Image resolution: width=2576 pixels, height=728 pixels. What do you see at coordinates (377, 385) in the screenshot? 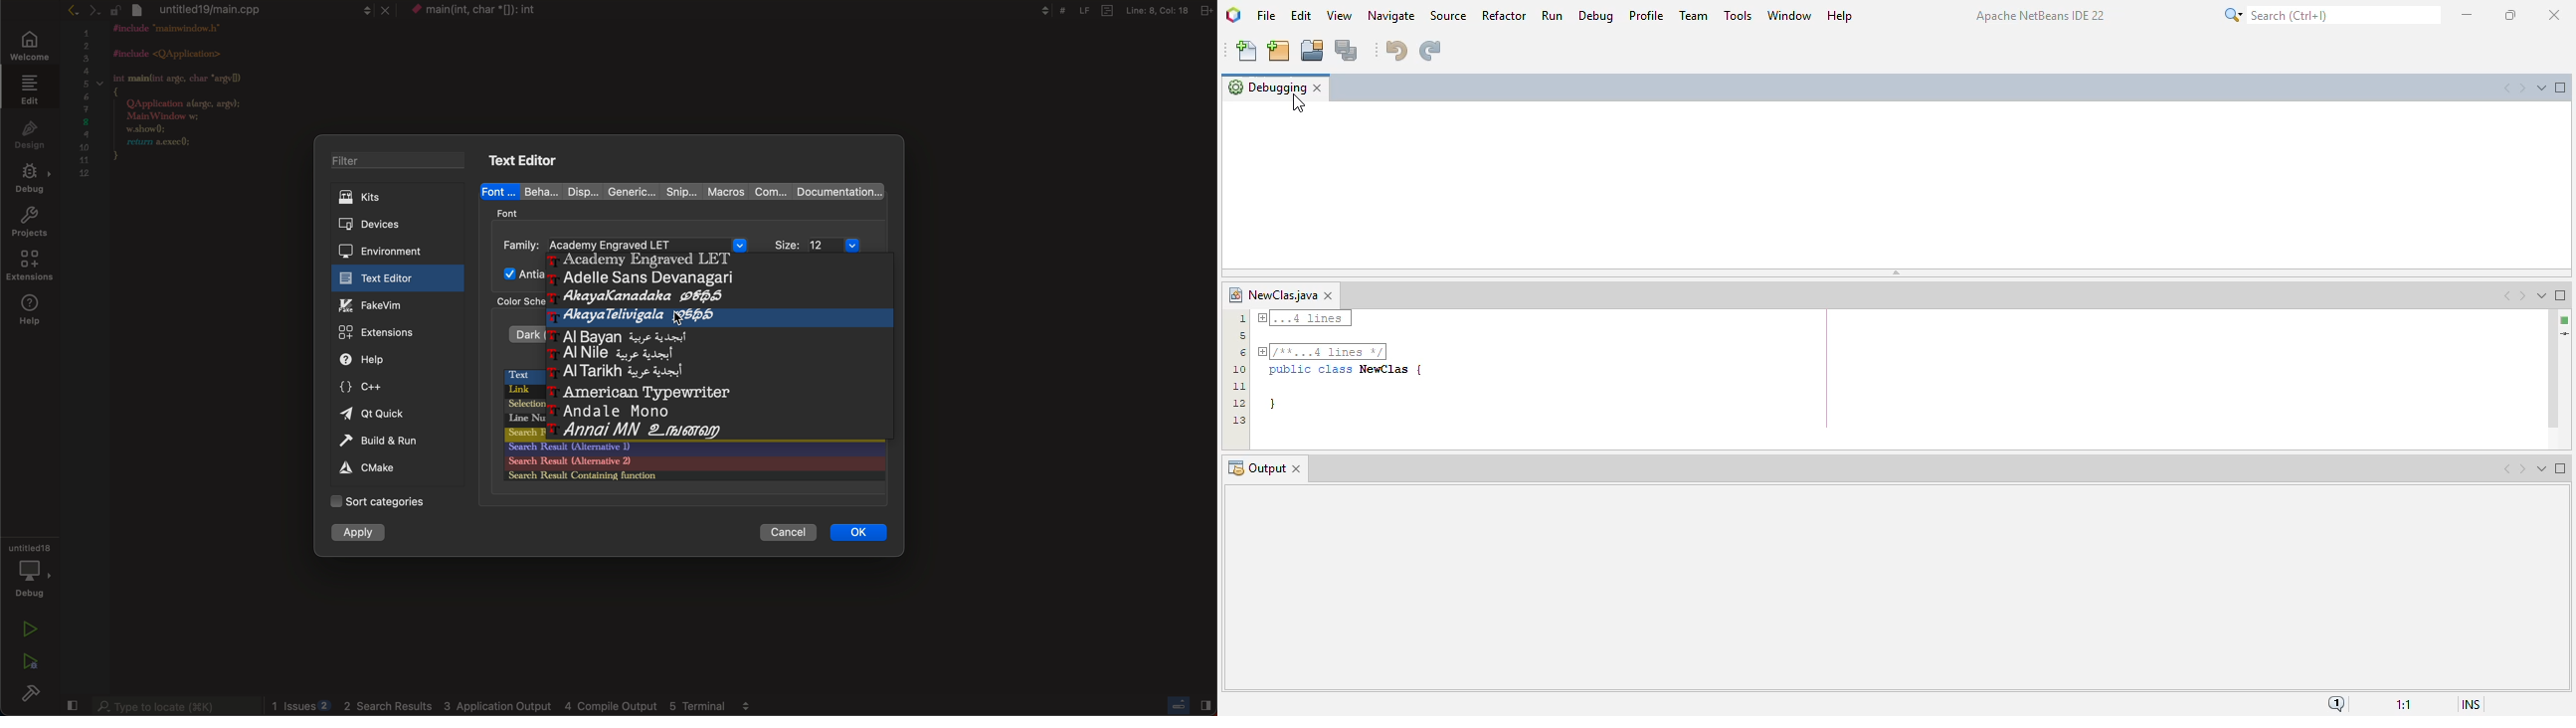
I see `c++` at bounding box center [377, 385].